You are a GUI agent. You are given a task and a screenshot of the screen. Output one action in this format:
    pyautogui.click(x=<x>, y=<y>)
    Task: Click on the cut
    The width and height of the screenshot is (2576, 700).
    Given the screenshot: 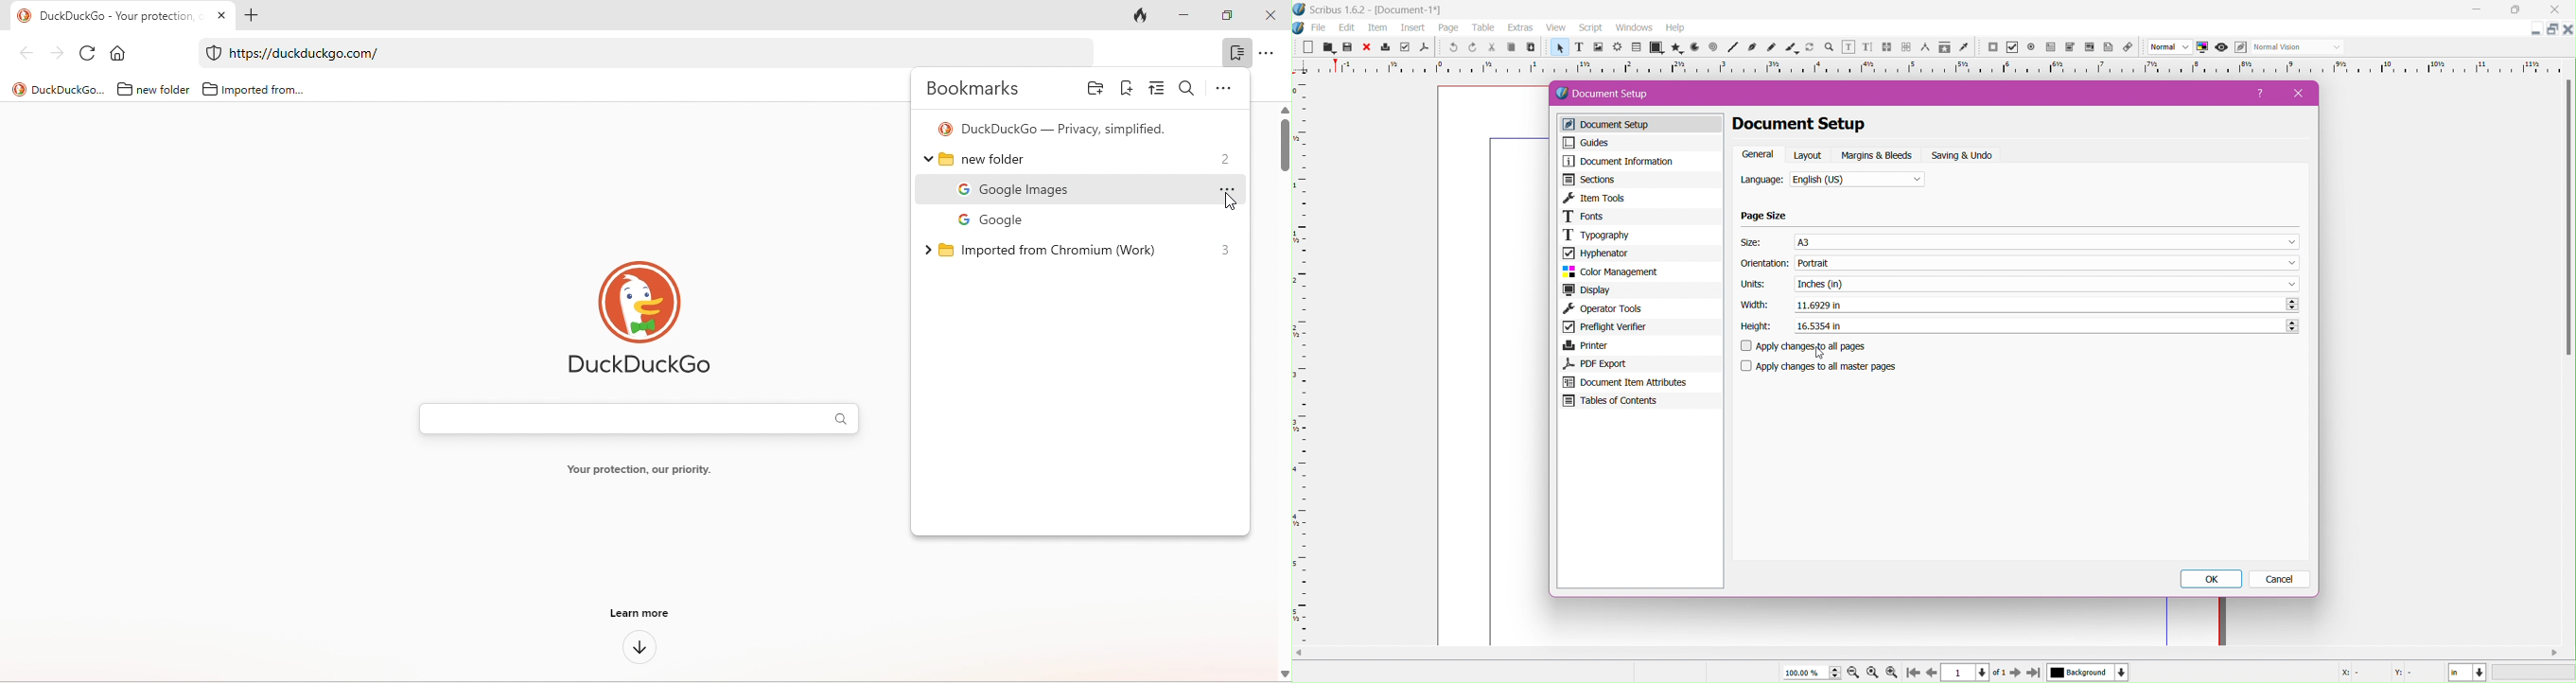 What is the action you would take?
    pyautogui.click(x=1490, y=48)
    